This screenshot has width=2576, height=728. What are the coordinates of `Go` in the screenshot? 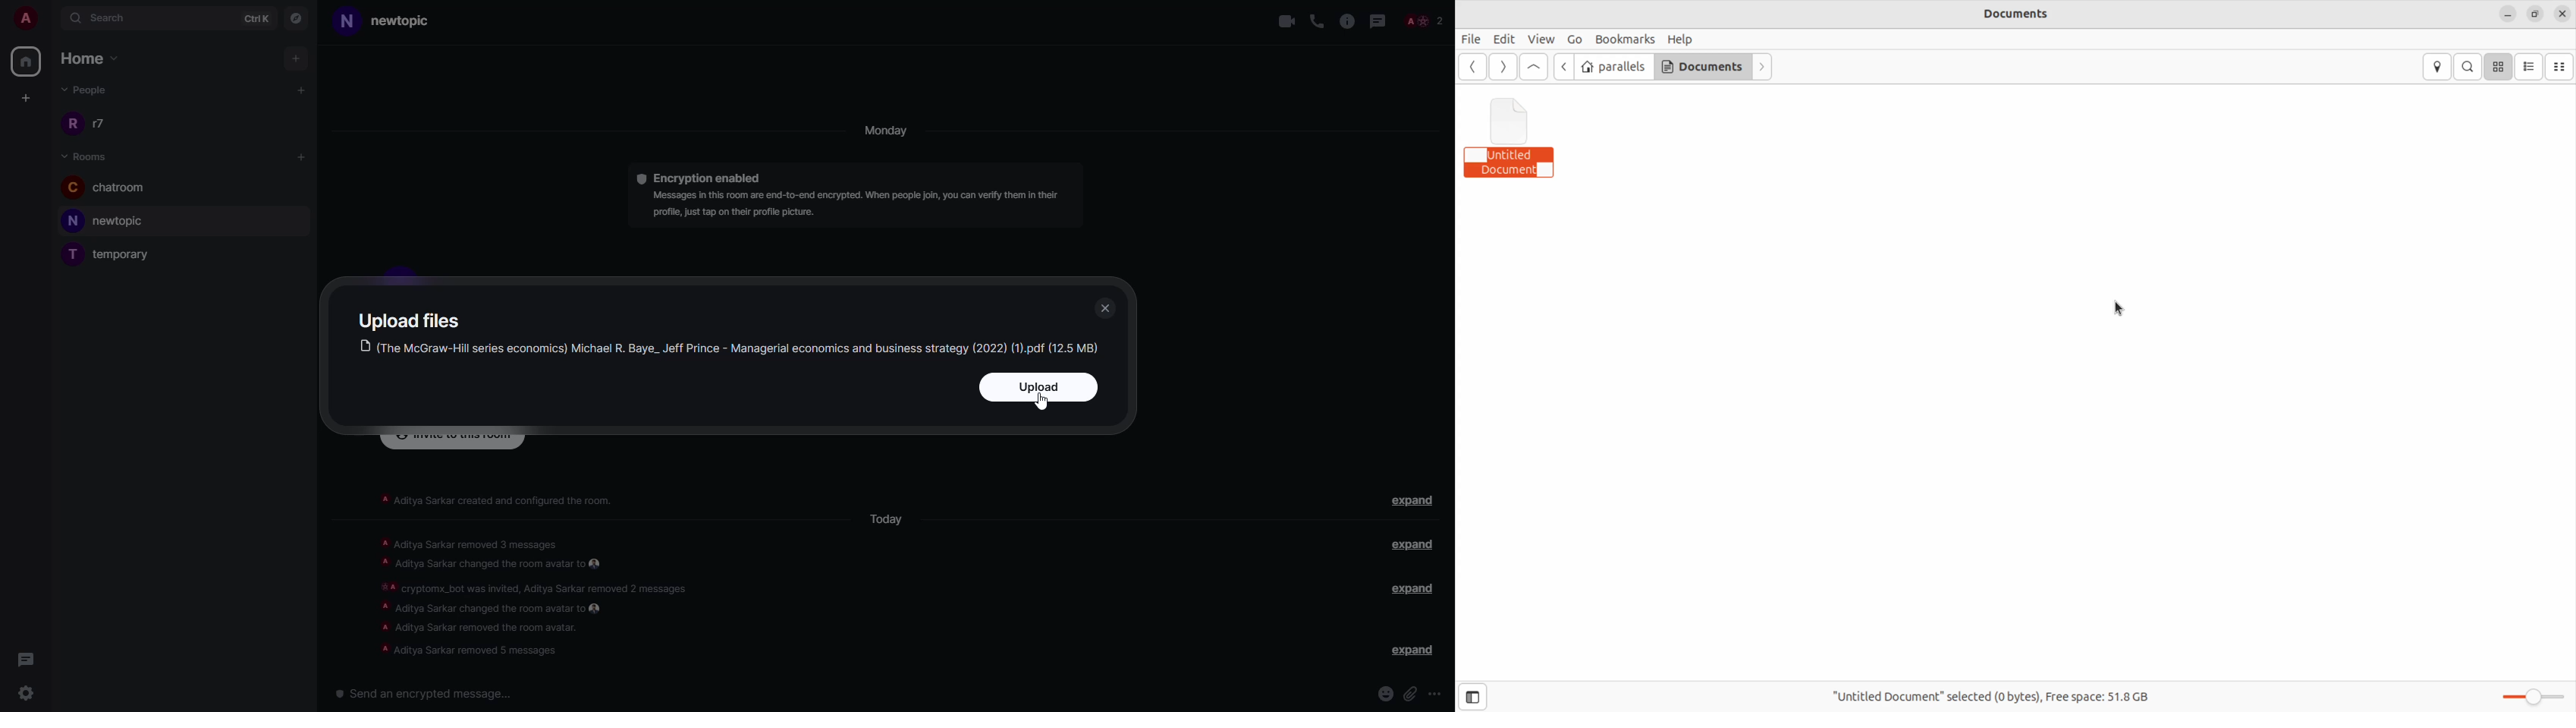 It's located at (1574, 40).